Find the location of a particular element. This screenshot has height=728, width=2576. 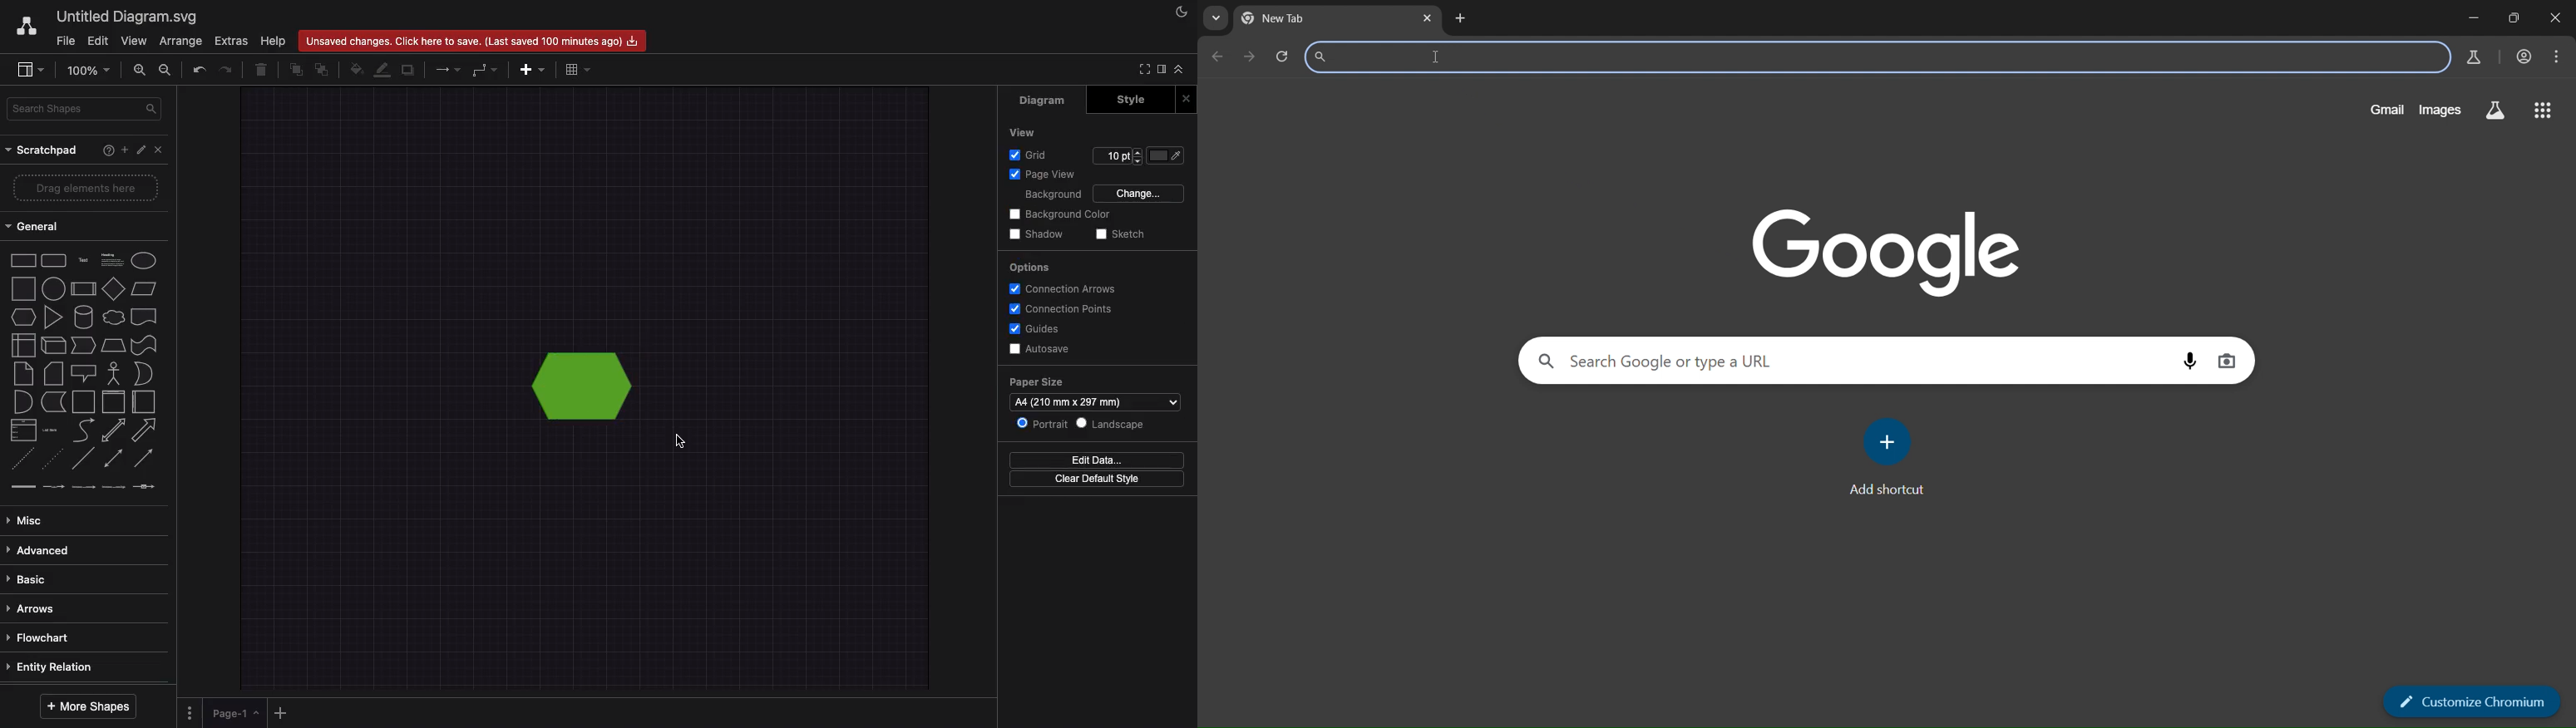

Autosave is located at coordinates (1042, 347).